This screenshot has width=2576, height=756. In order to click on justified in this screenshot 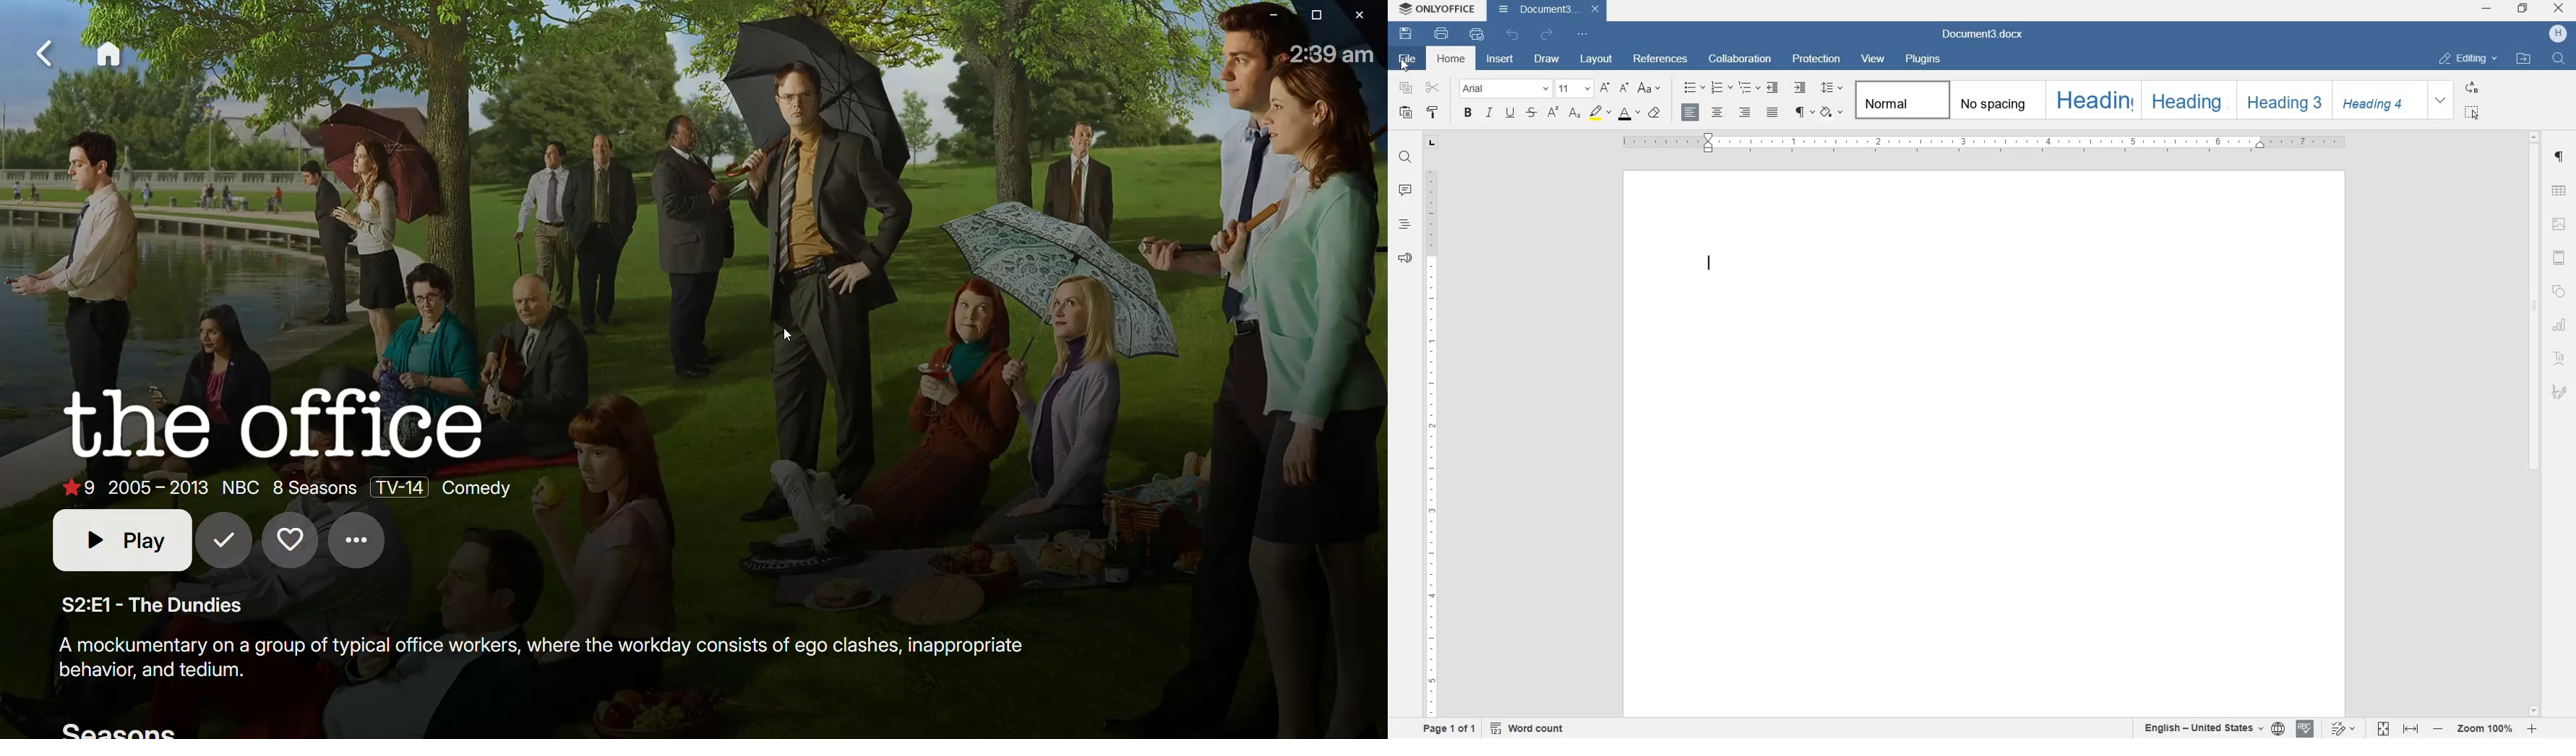, I will do `click(1771, 113)`.